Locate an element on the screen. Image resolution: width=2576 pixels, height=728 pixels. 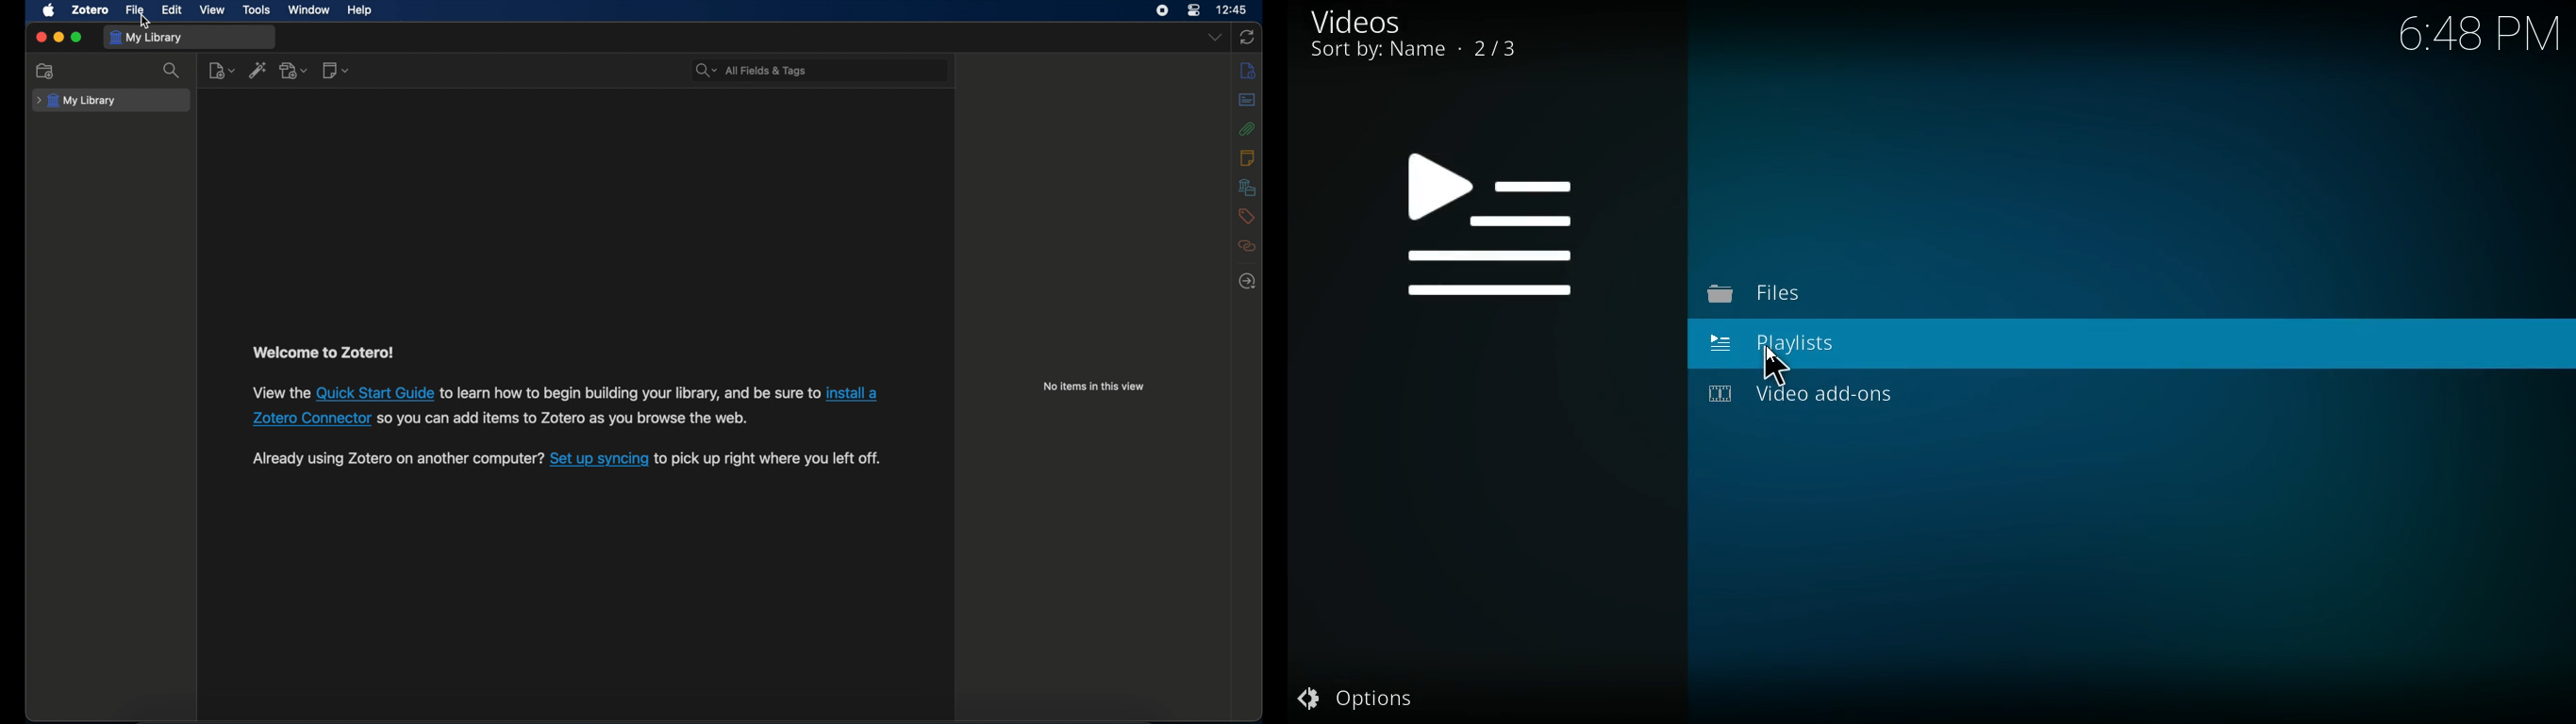
cursor is located at coordinates (1777, 367).